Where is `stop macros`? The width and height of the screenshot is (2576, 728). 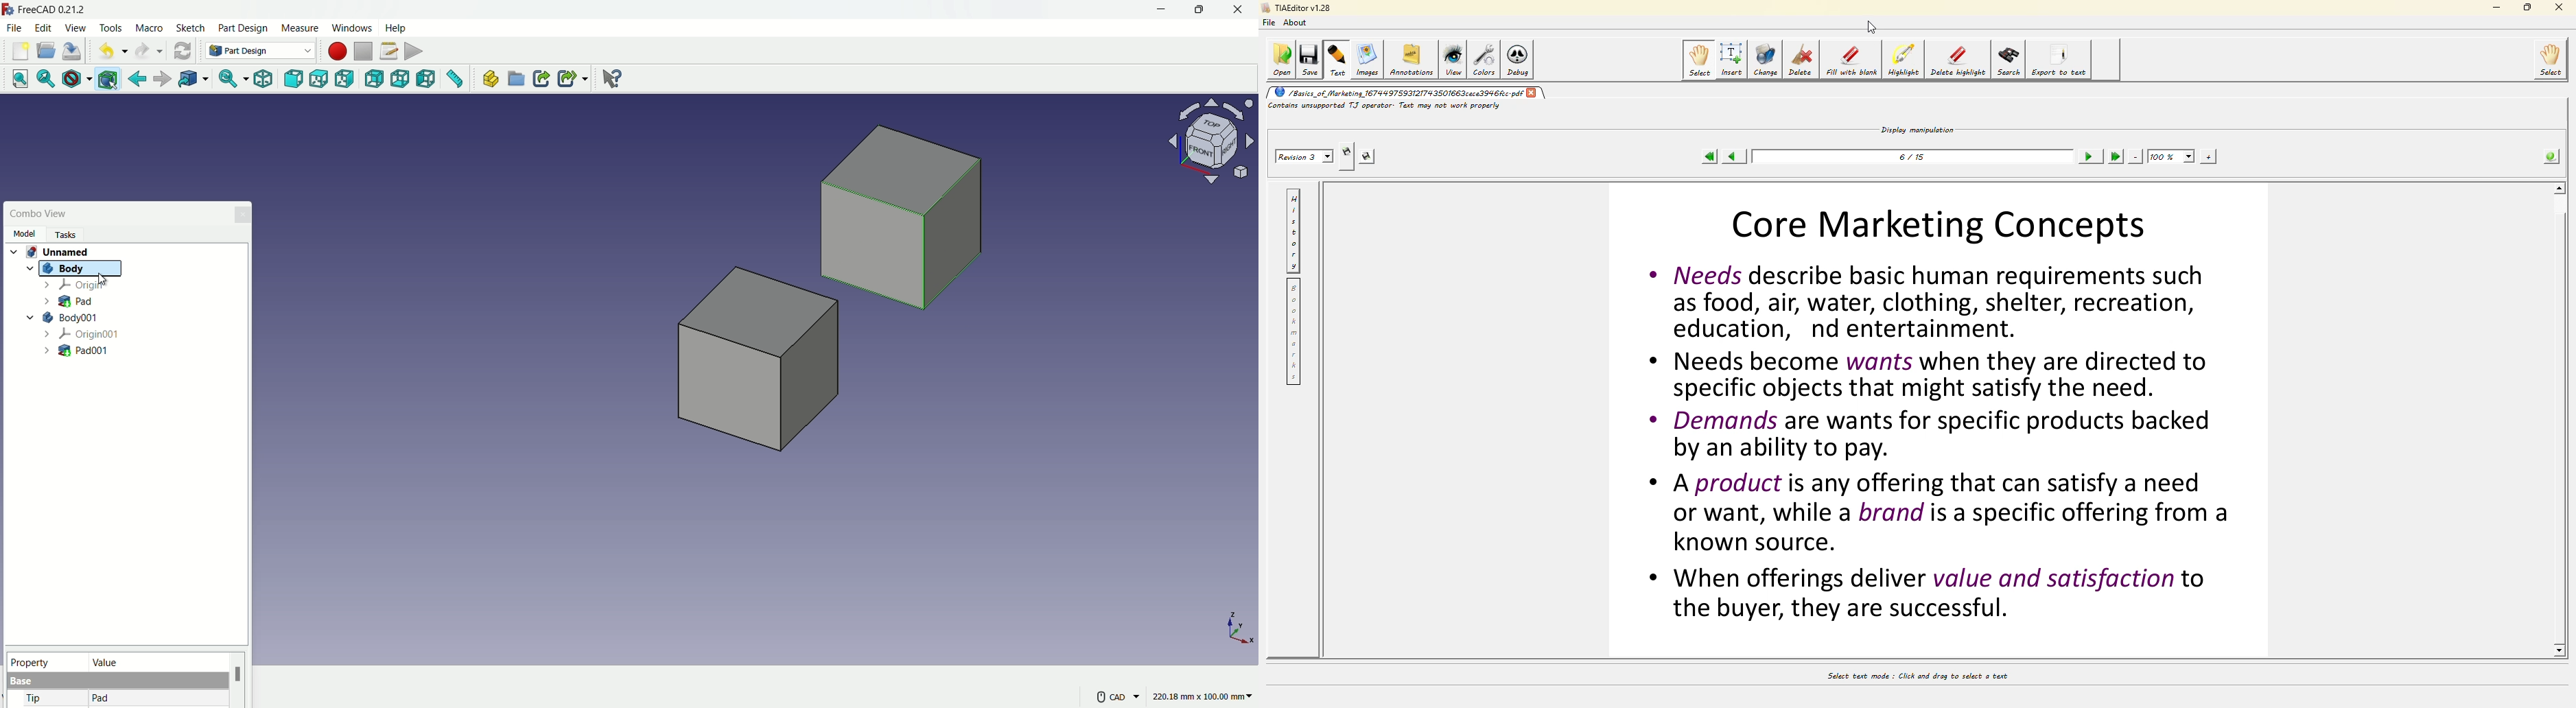 stop macros is located at coordinates (363, 52).